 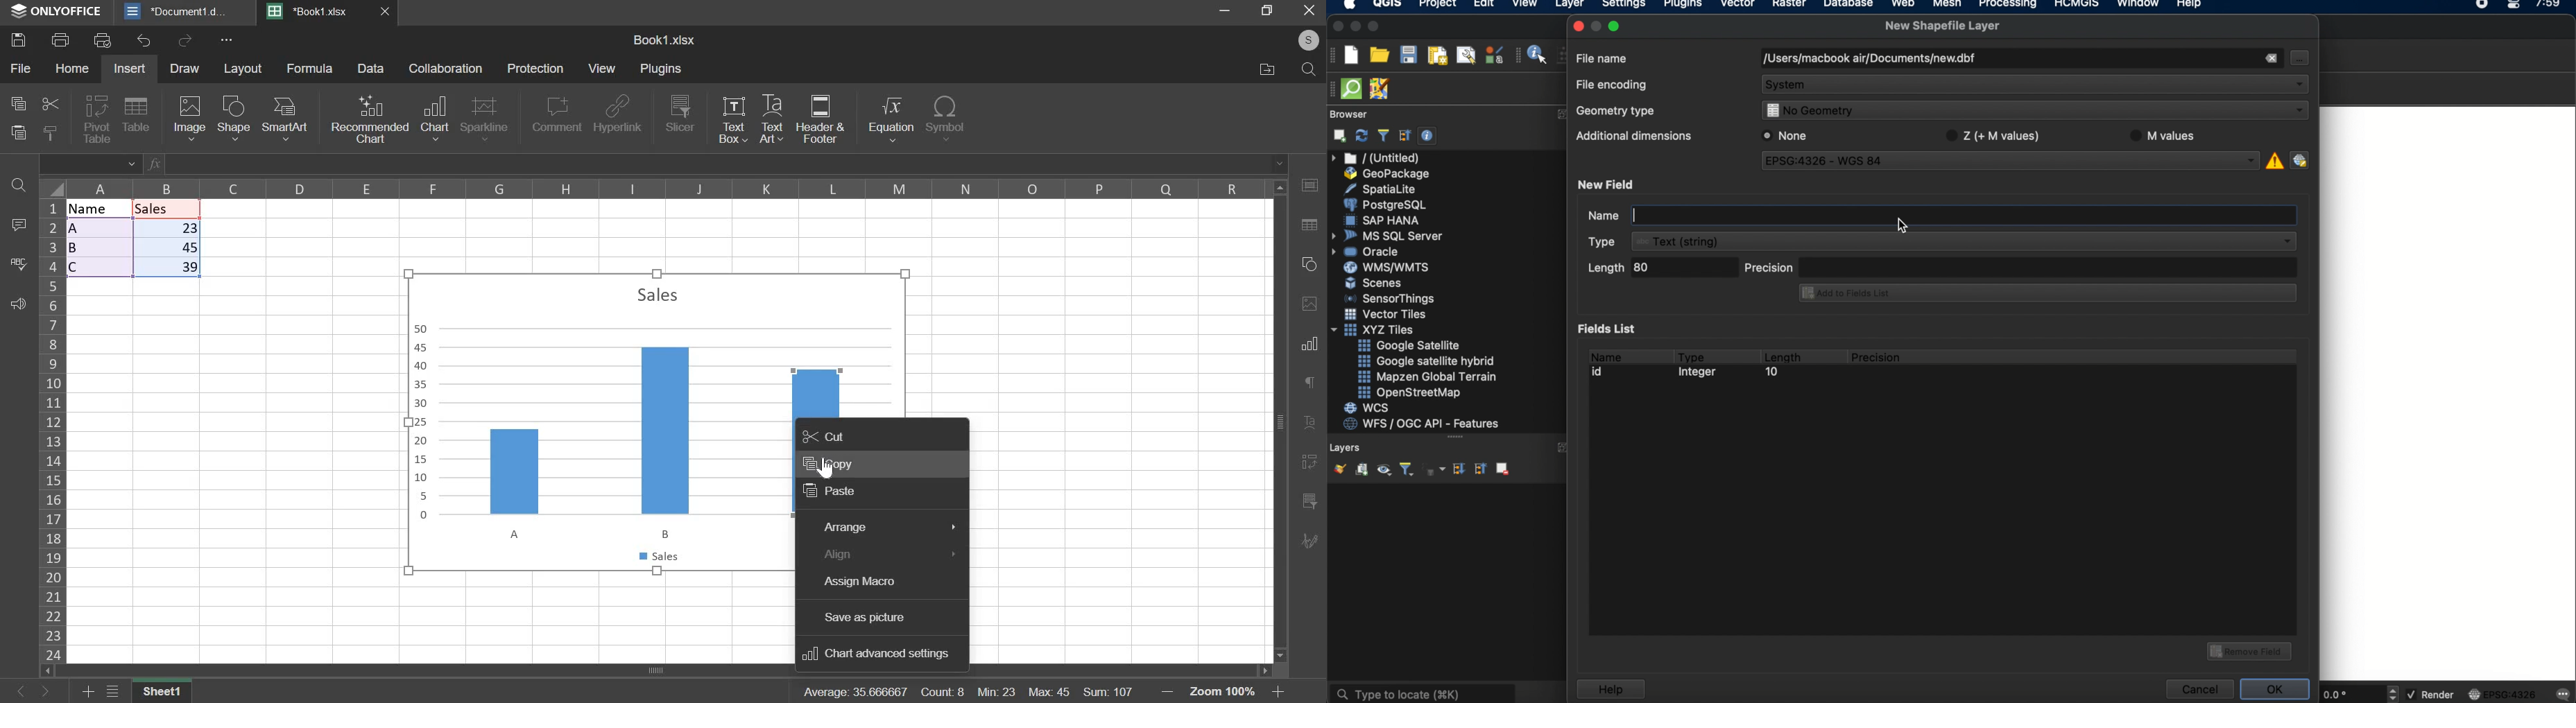 I want to click on new paint layout, so click(x=1436, y=57).